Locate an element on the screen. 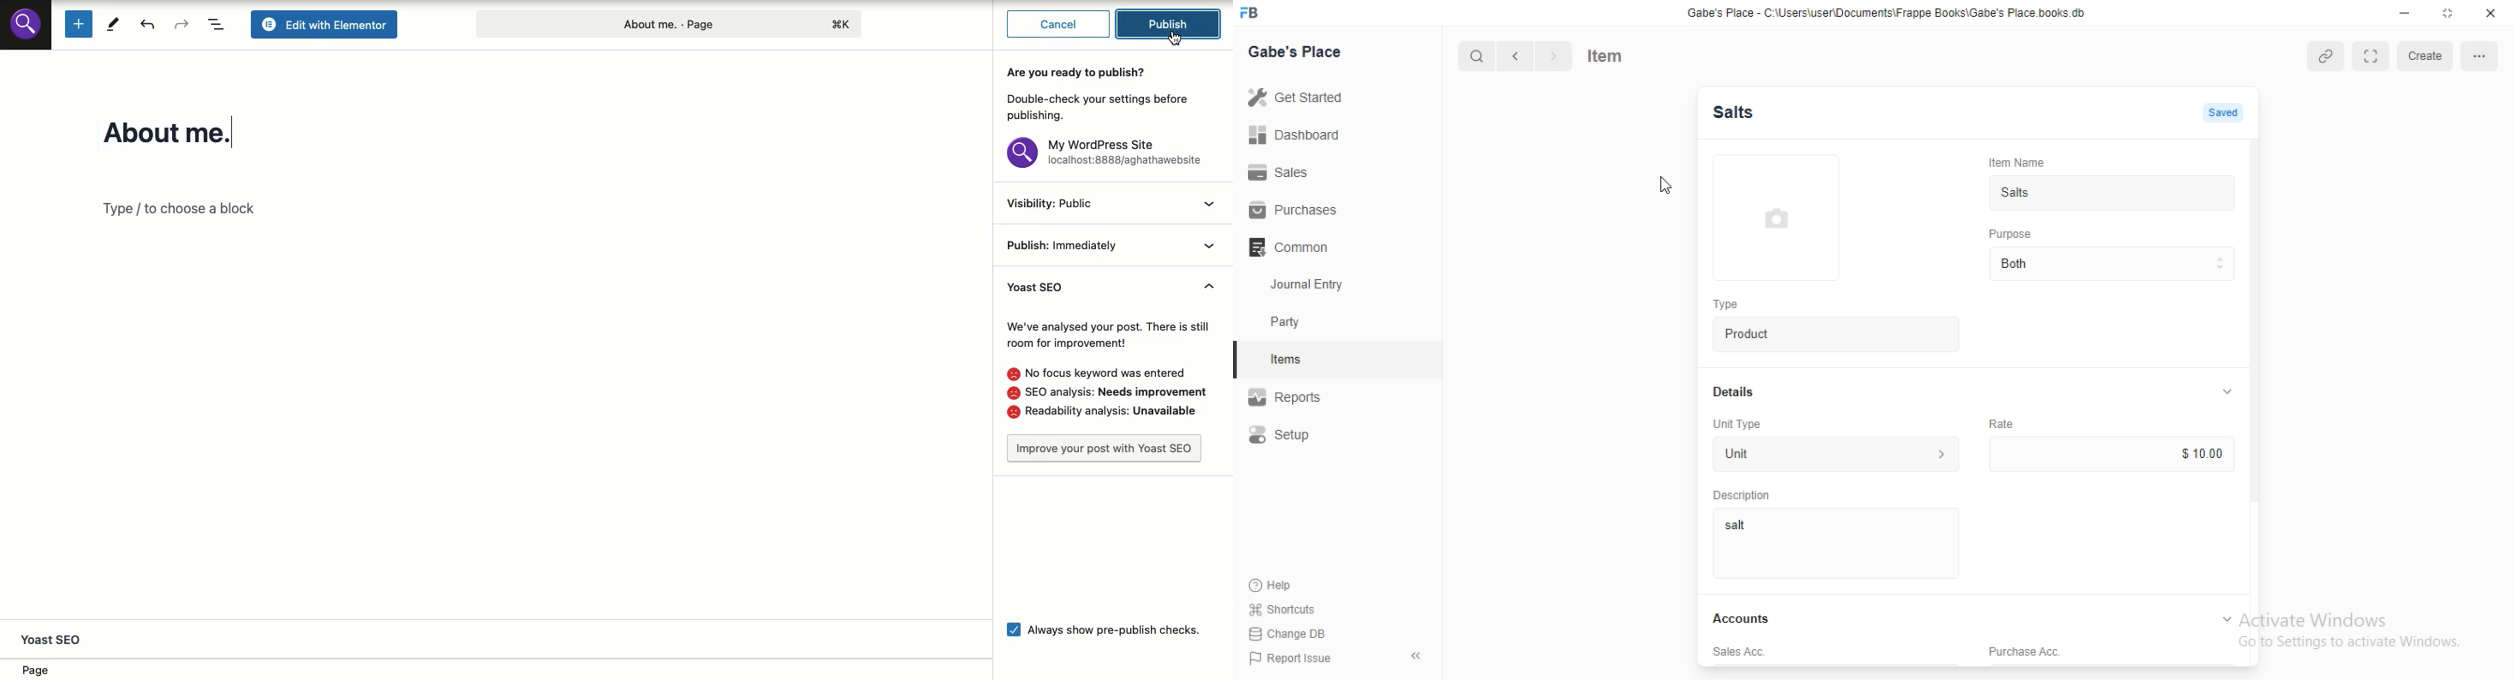 Image resolution: width=2520 pixels, height=700 pixels. ‘Shortcuts is located at coordinates (1291, 608).